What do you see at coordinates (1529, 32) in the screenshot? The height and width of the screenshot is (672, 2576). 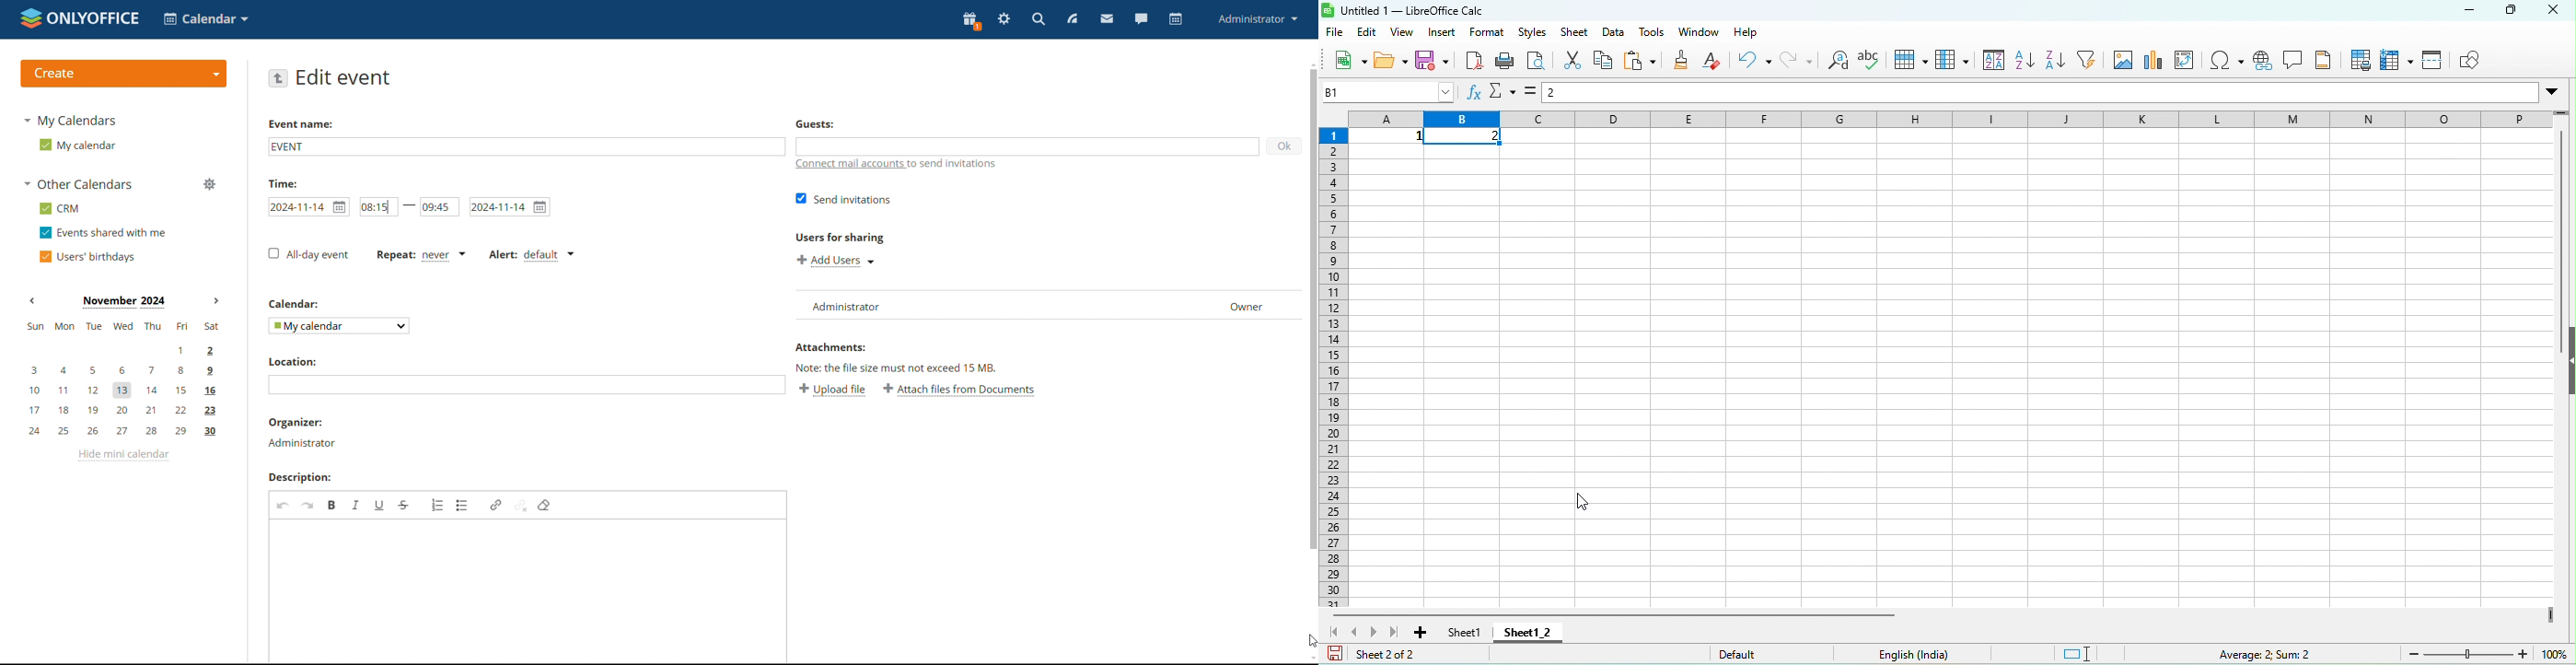 I see `styles` at bounding box center [1529, 32].